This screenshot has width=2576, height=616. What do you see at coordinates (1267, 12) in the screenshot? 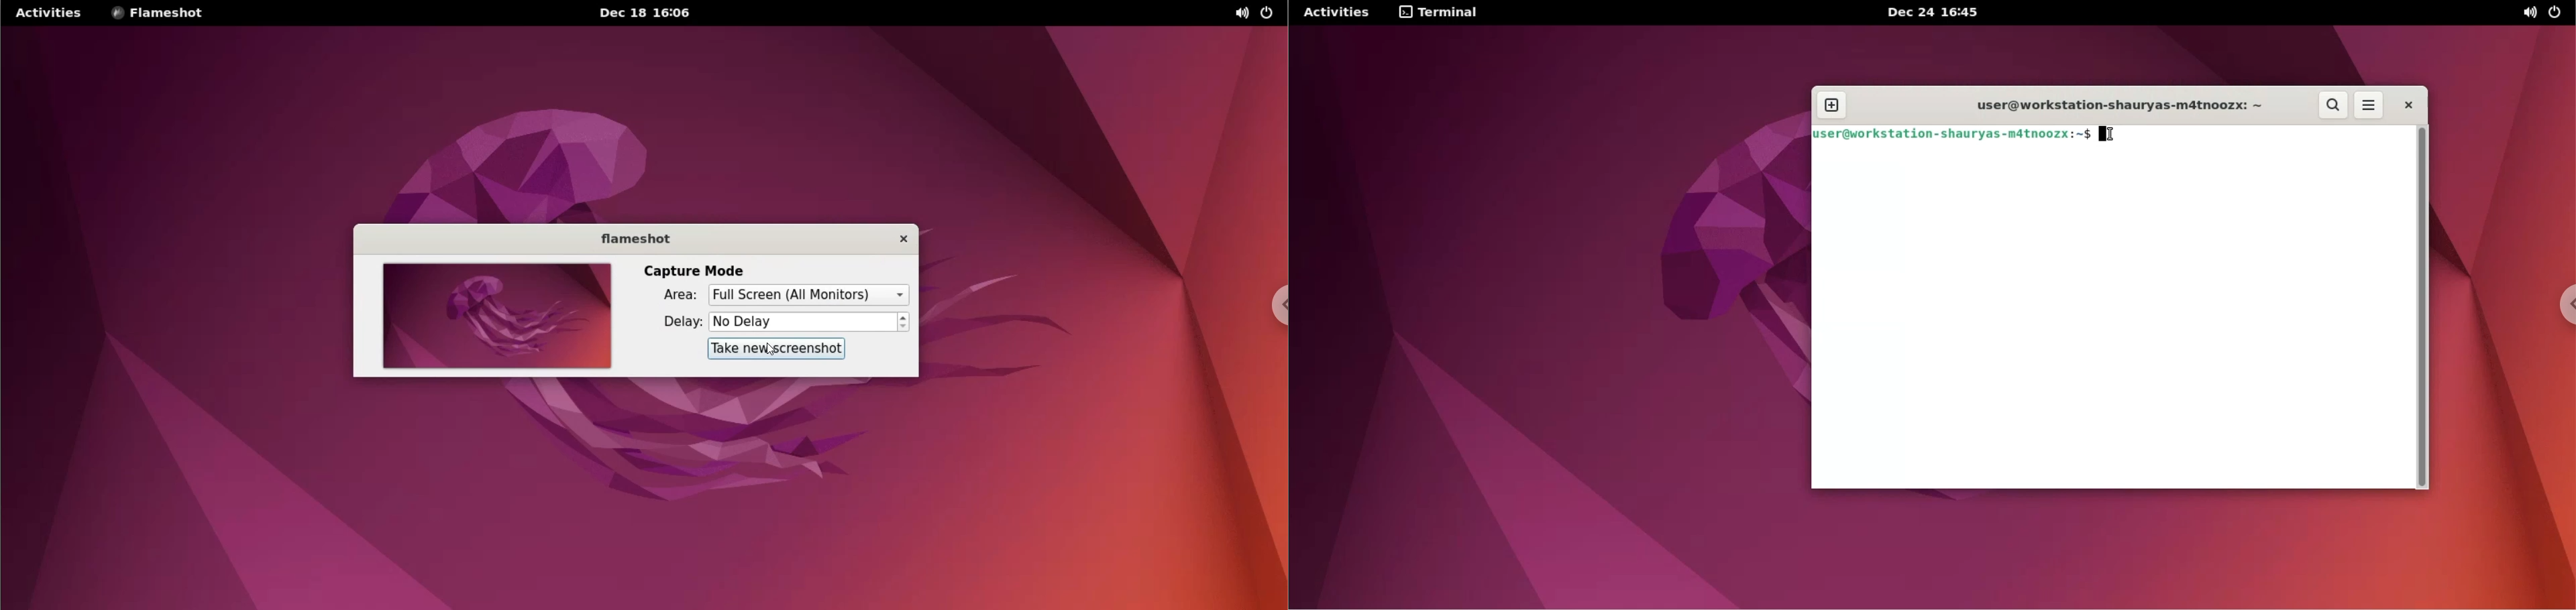
I see `on/off` at bounding box center [1267, 12].